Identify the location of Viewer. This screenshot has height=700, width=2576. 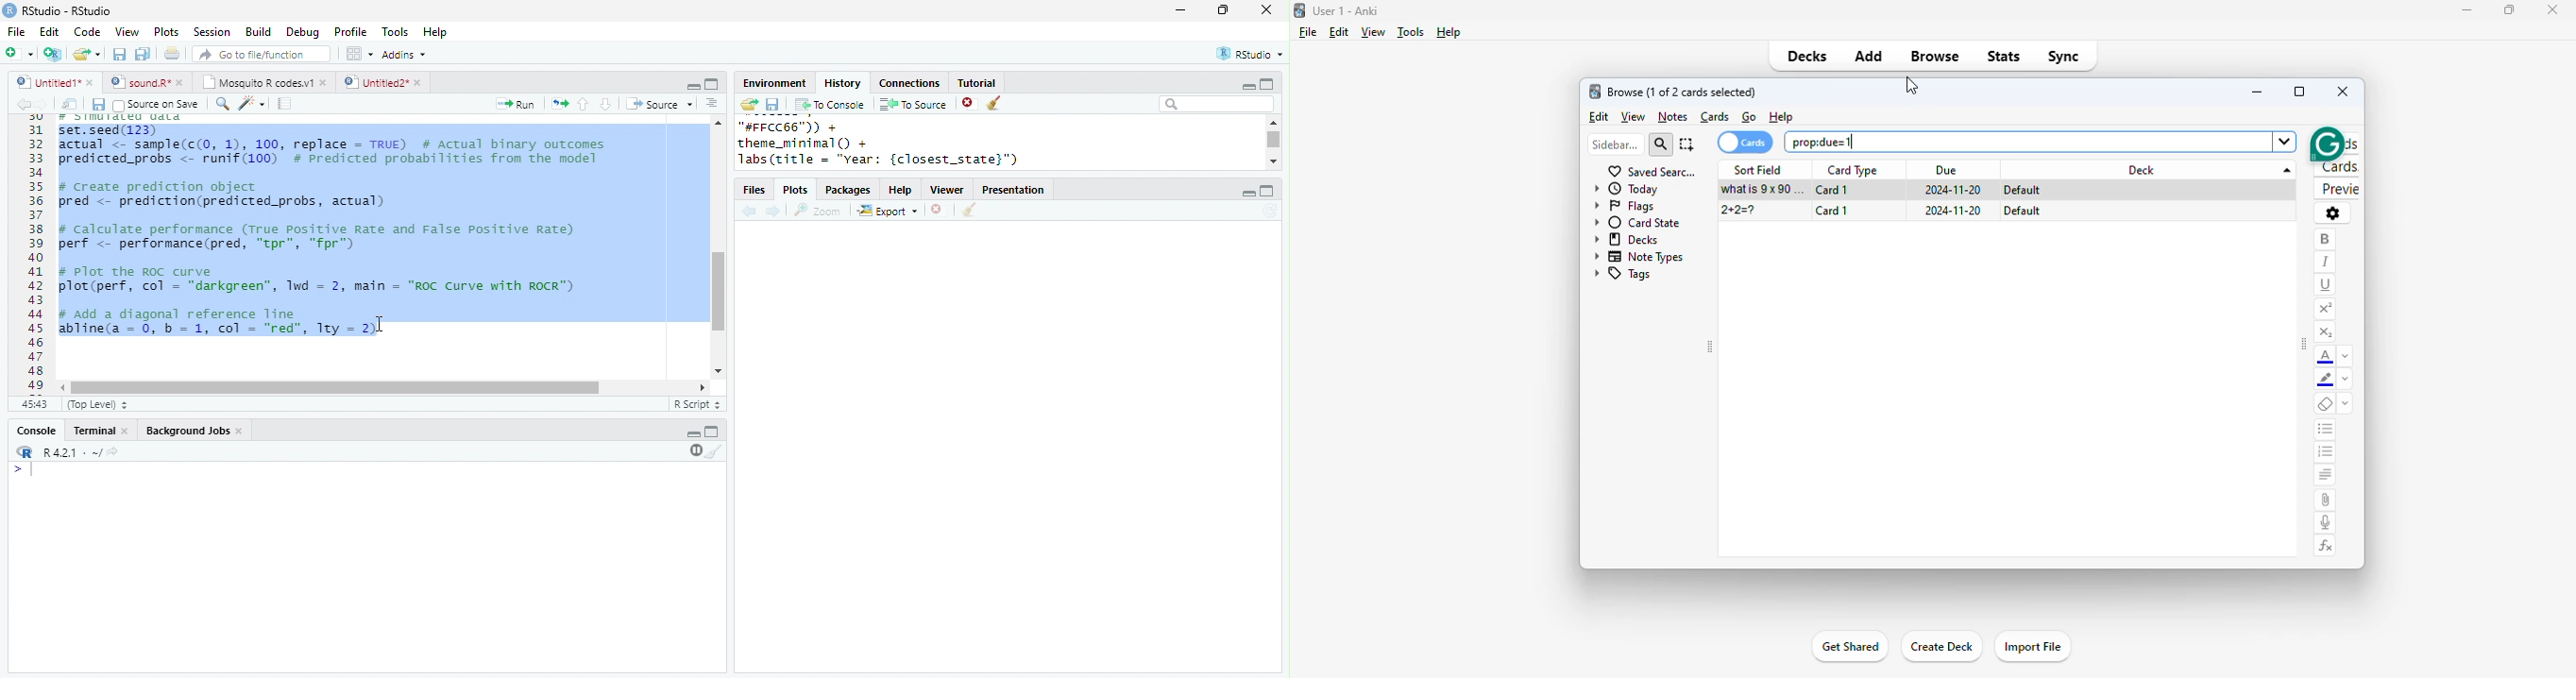
(948, 191).